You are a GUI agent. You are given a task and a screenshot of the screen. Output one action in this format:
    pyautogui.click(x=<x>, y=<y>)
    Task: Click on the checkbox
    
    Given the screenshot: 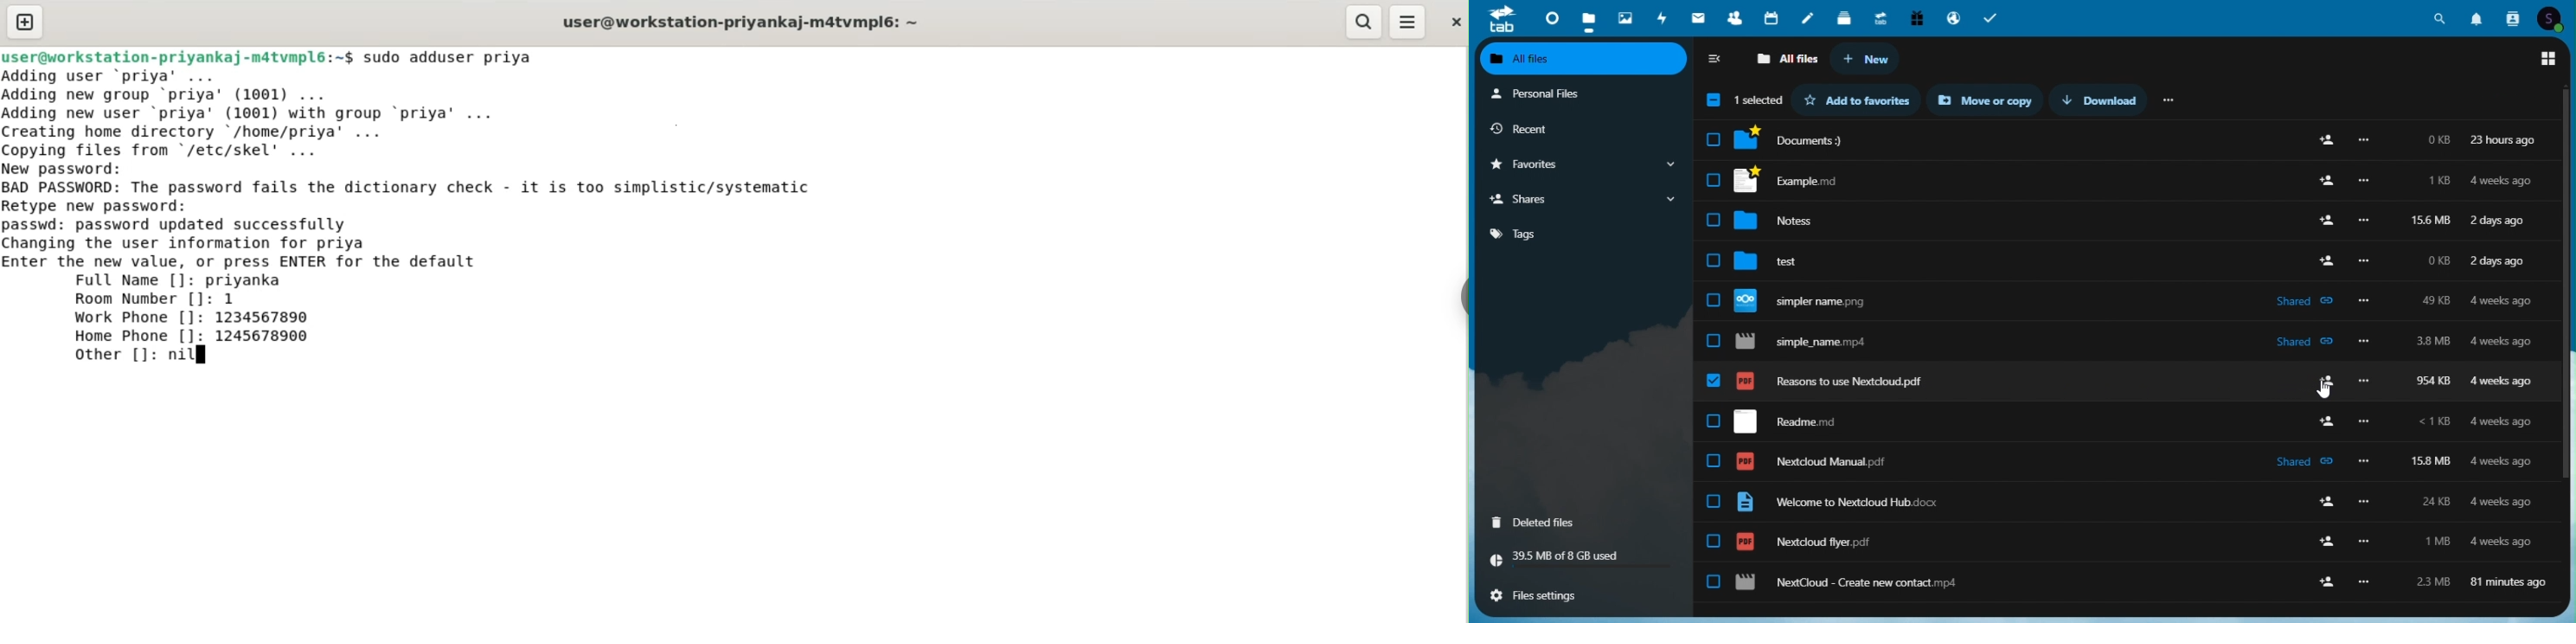 What is the action you would take?
    pyautogui.click(x=1714, y=581)
    